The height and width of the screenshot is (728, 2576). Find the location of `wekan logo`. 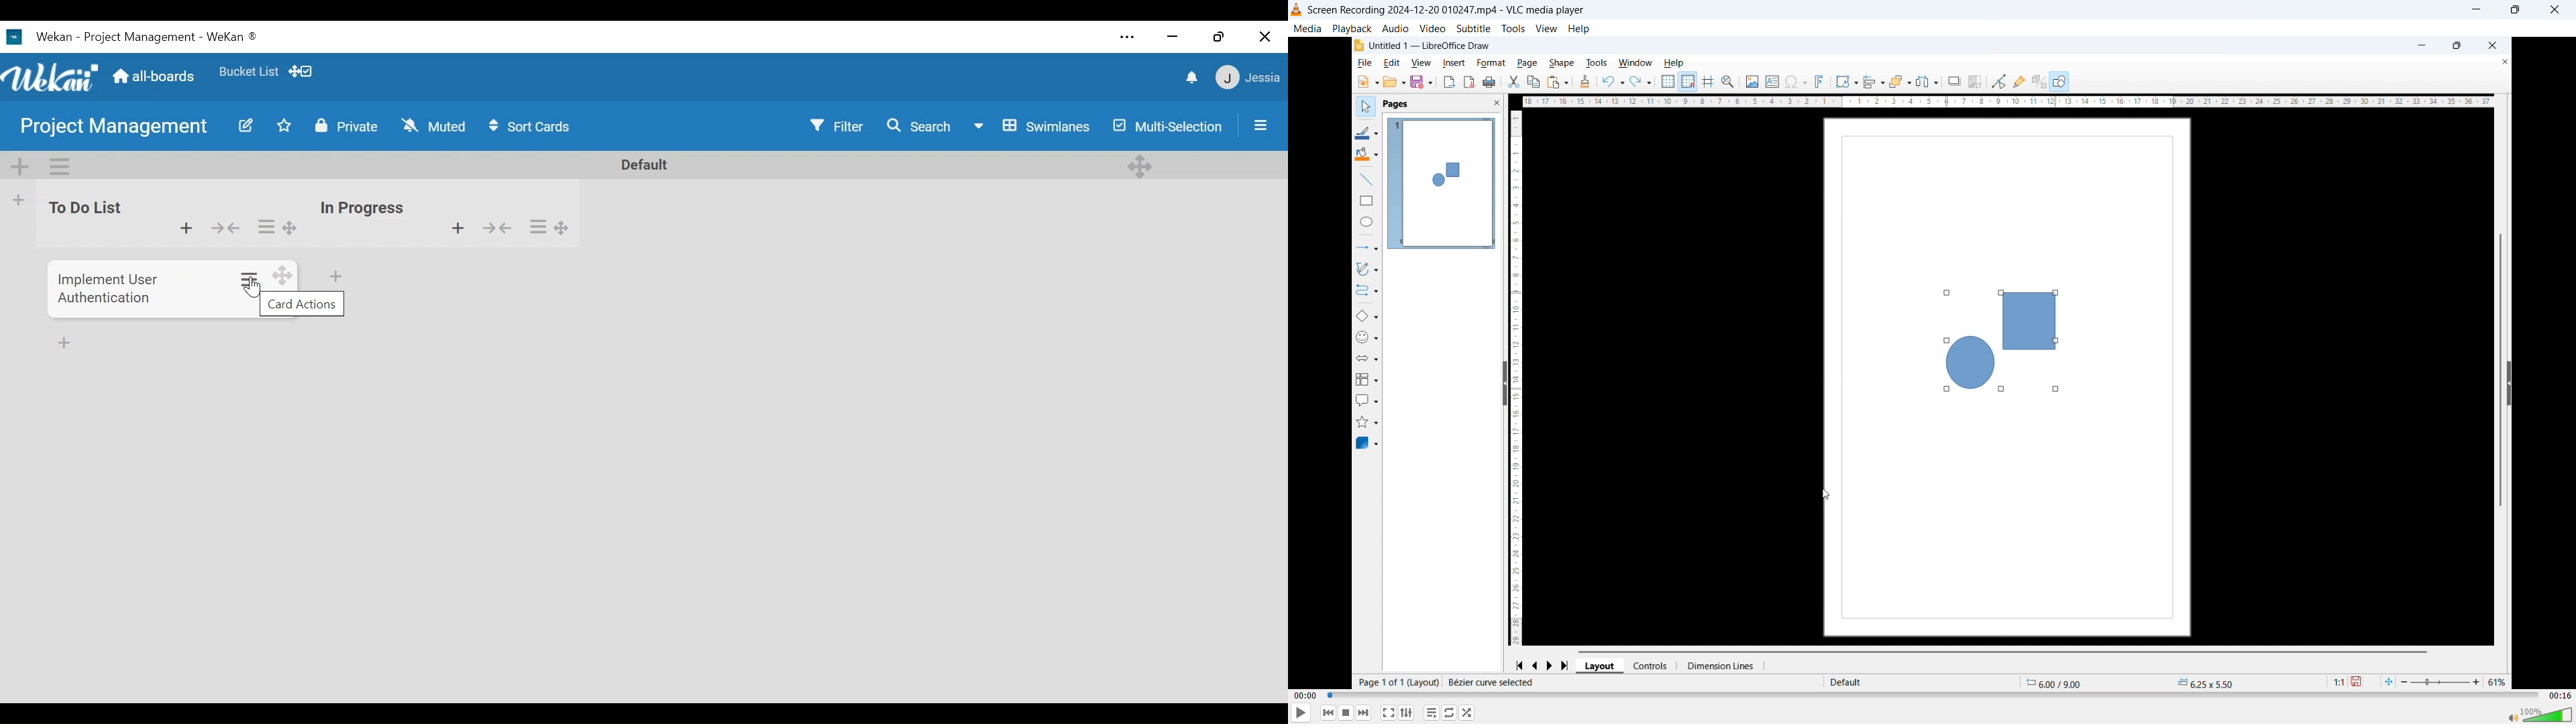

wekan logo is located at coordinates (12, 38).